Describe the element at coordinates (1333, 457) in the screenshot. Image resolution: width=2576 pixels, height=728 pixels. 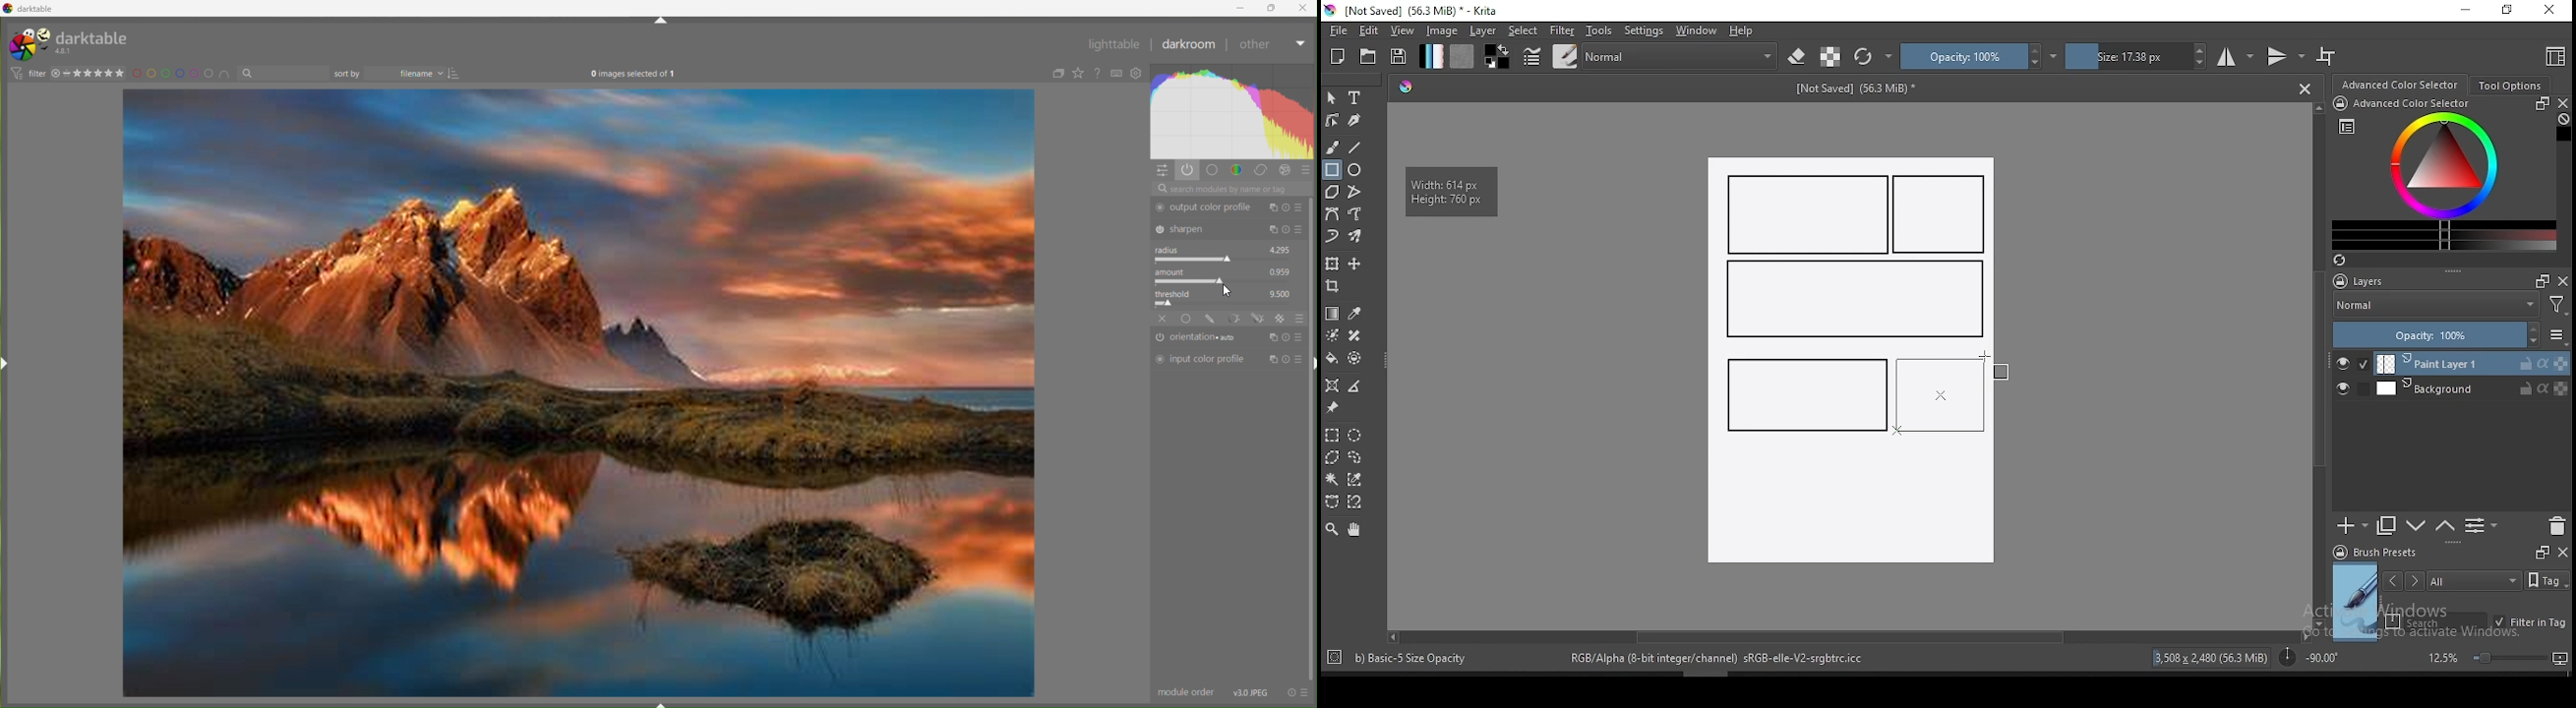
I see `polygon selection tool` at that location.